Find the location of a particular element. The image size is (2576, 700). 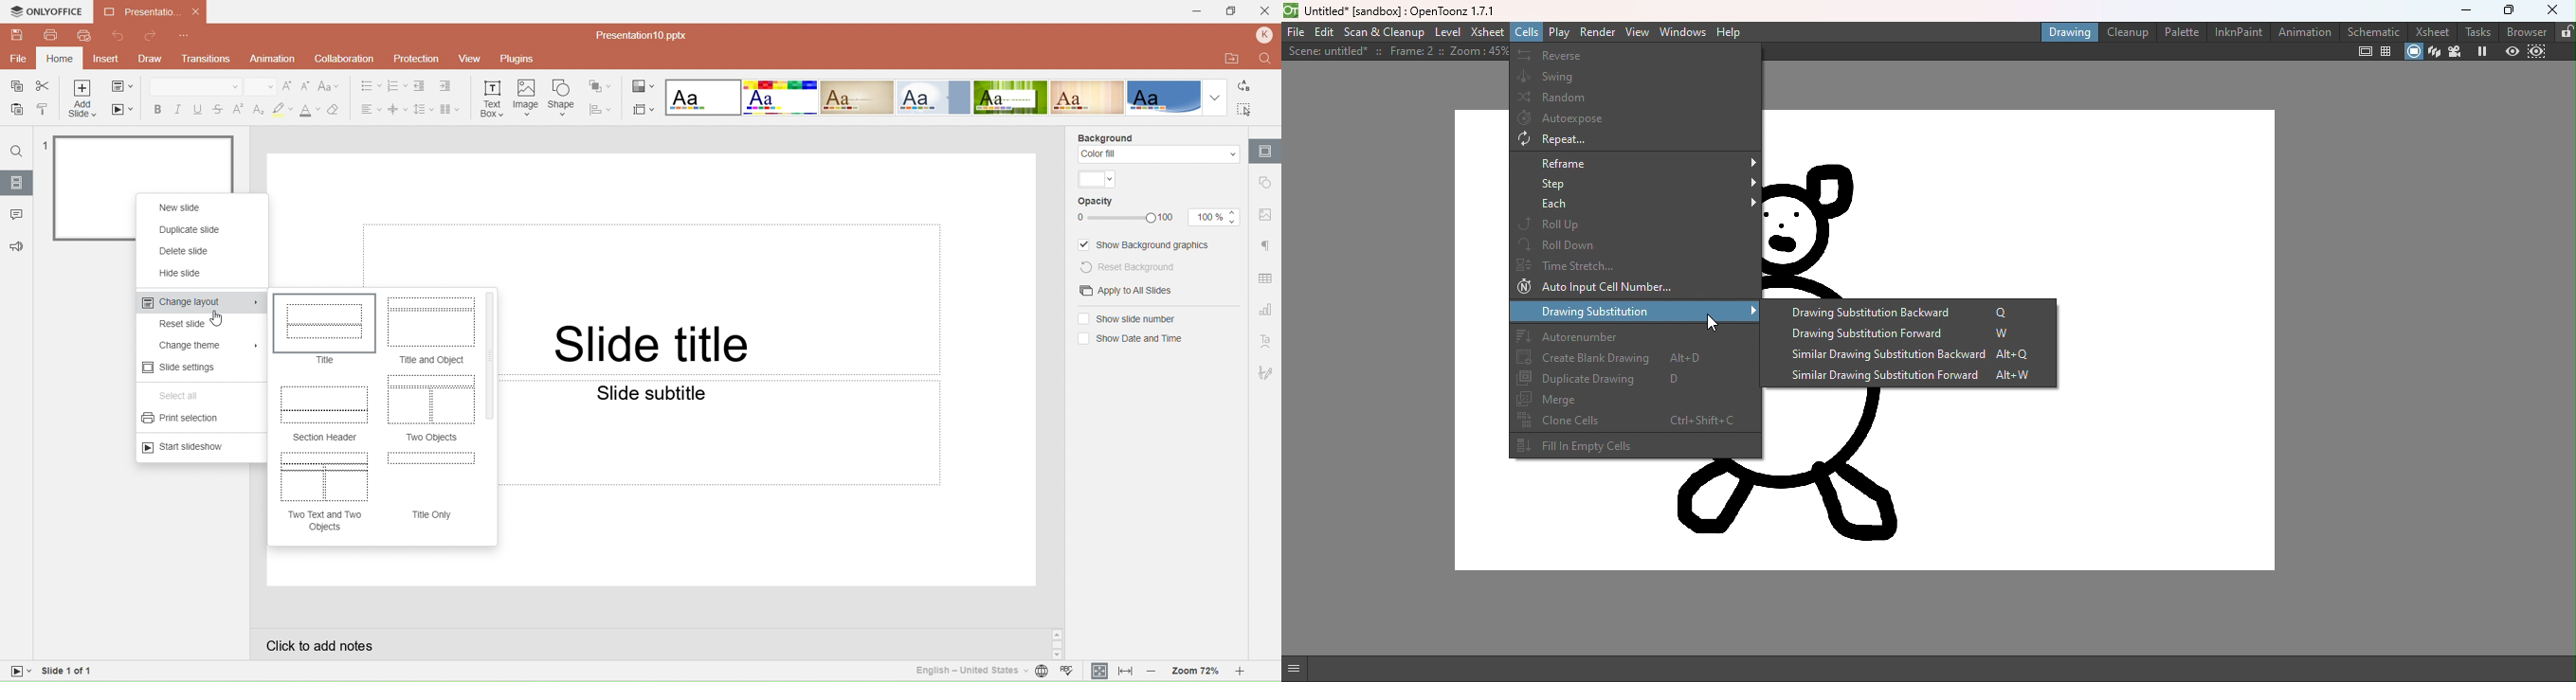

Only office is located at coordinates (47, 13).